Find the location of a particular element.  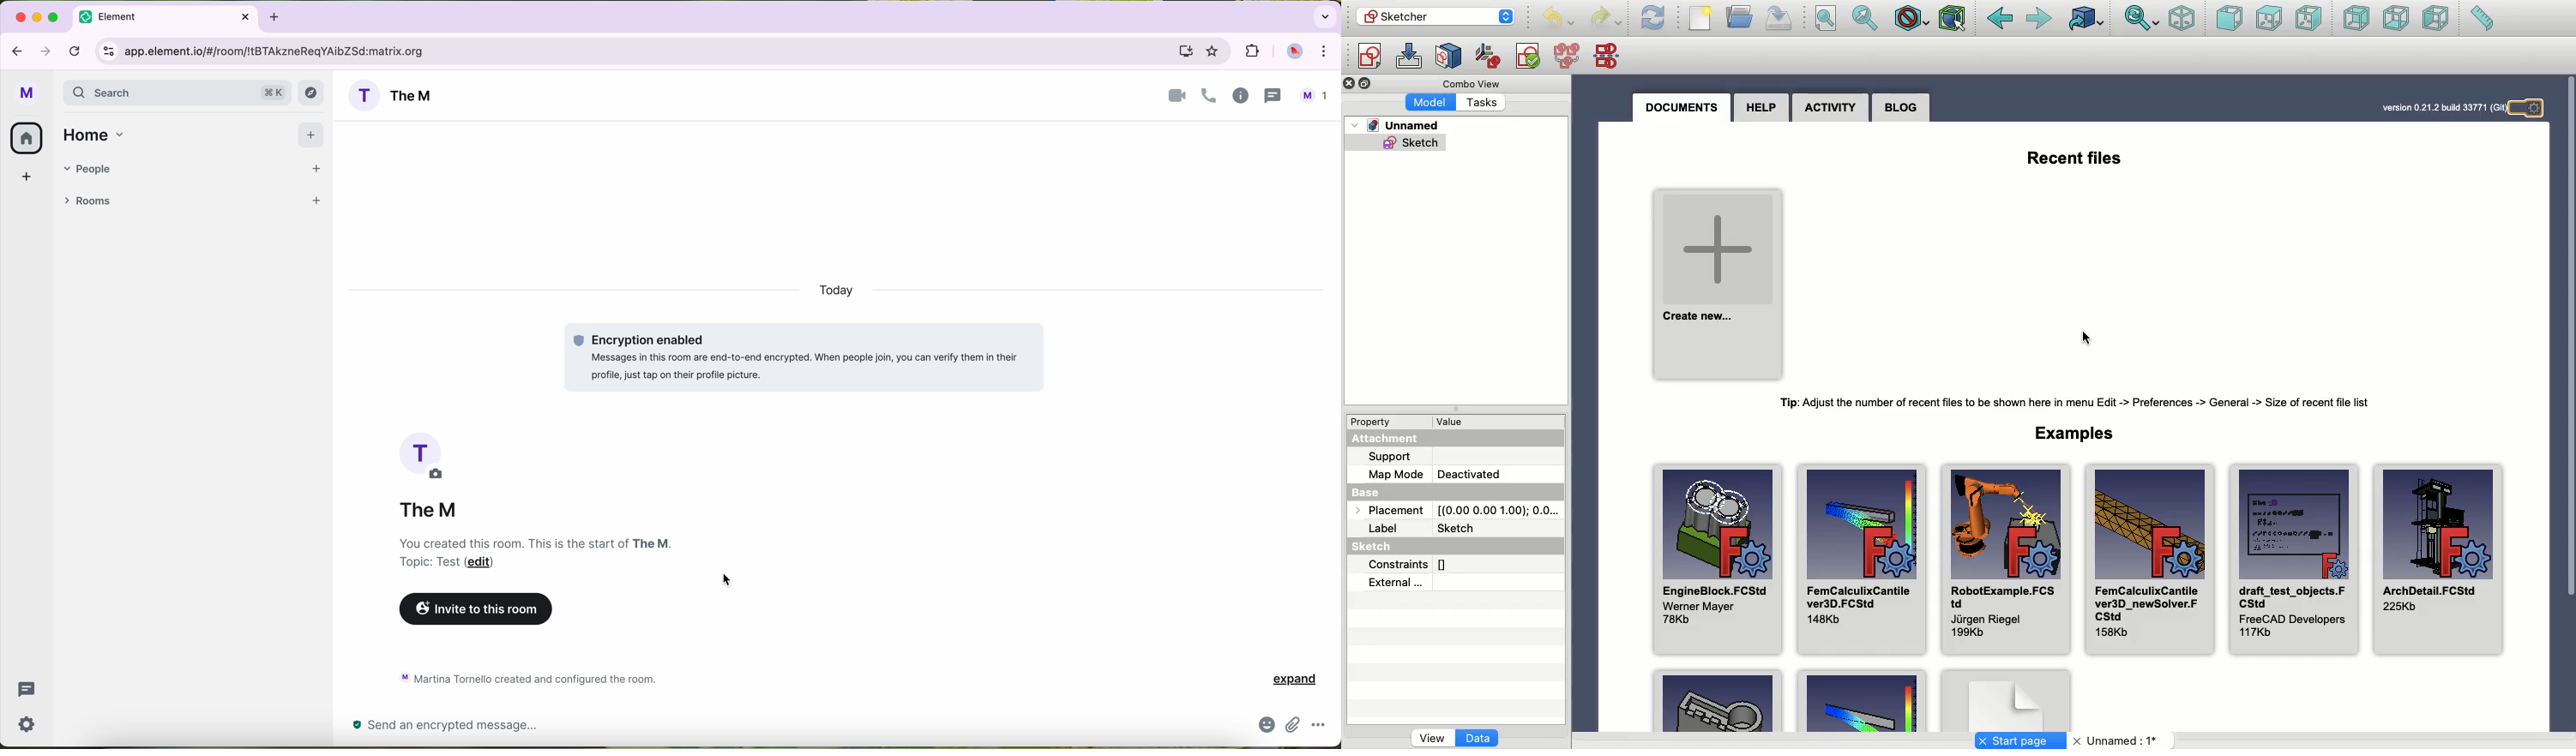

Undo is located at coordinates (1561, 19).